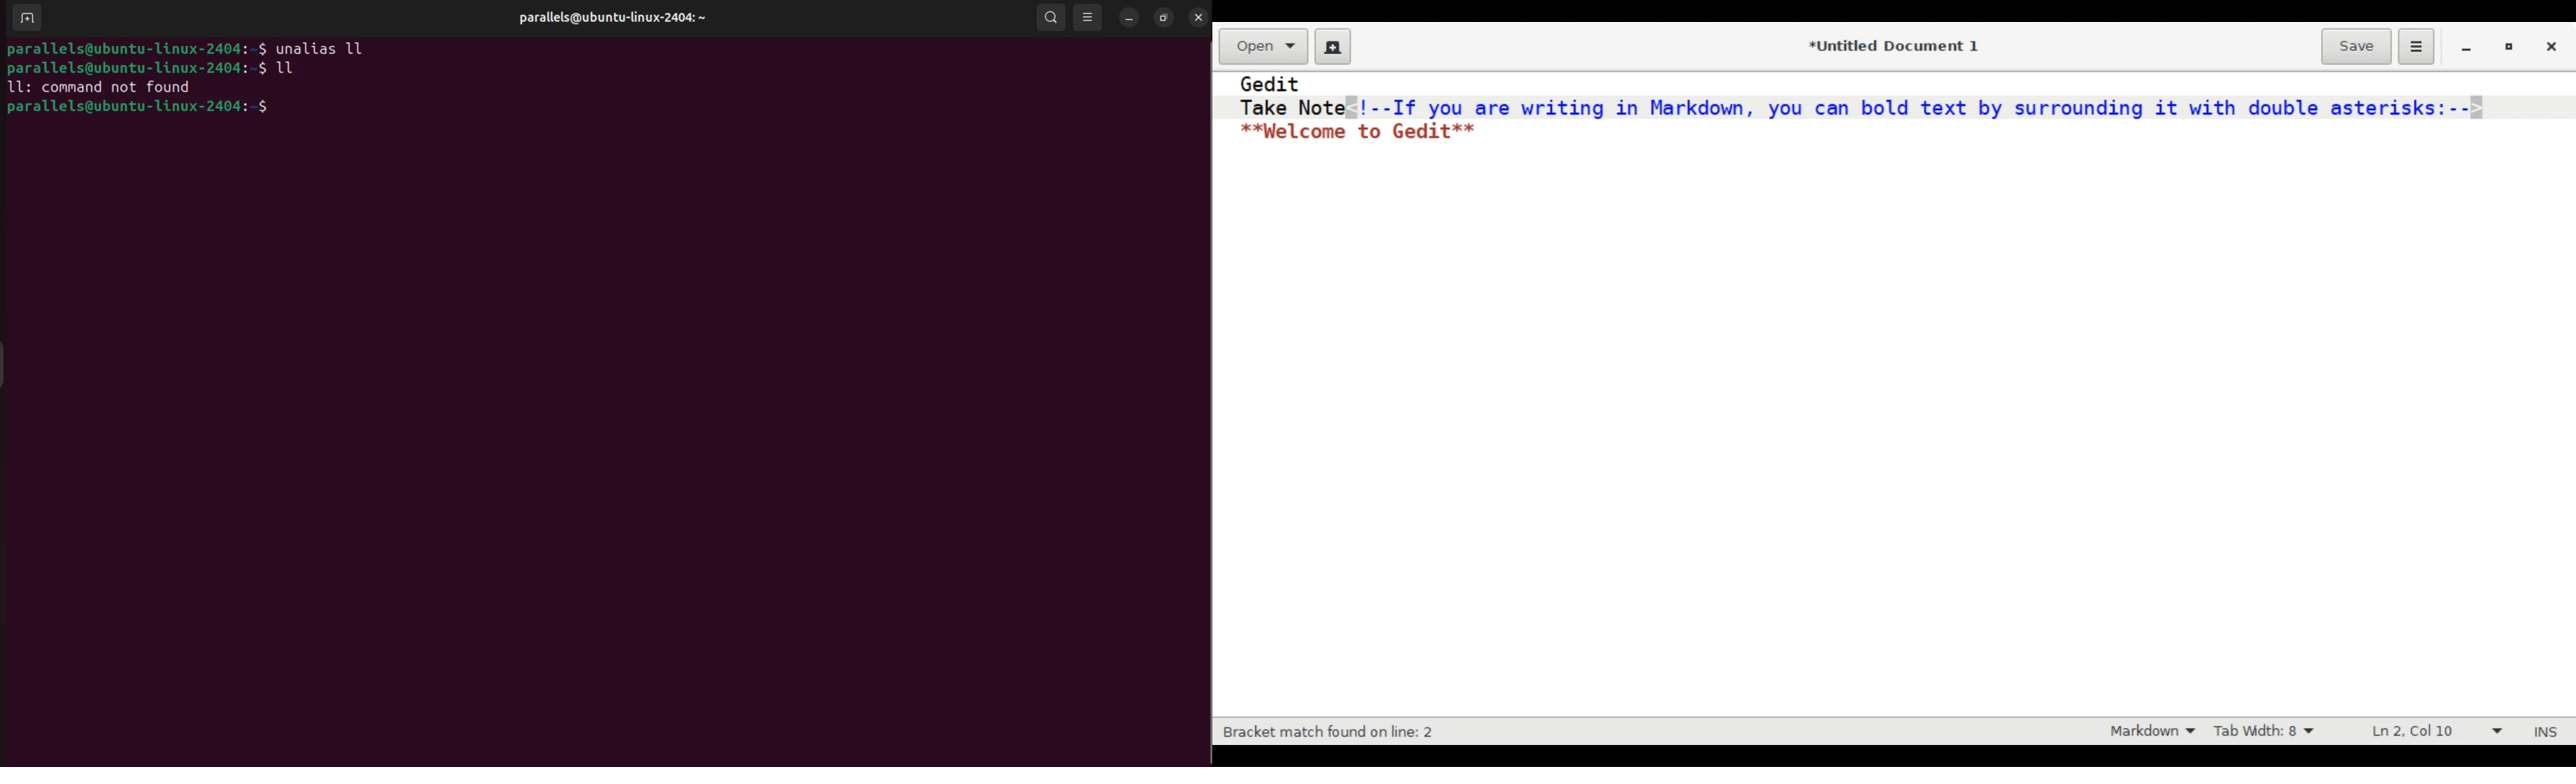 This screenshot has height=784, width=2576. I want to click on unalias ll, so click(320, 48).